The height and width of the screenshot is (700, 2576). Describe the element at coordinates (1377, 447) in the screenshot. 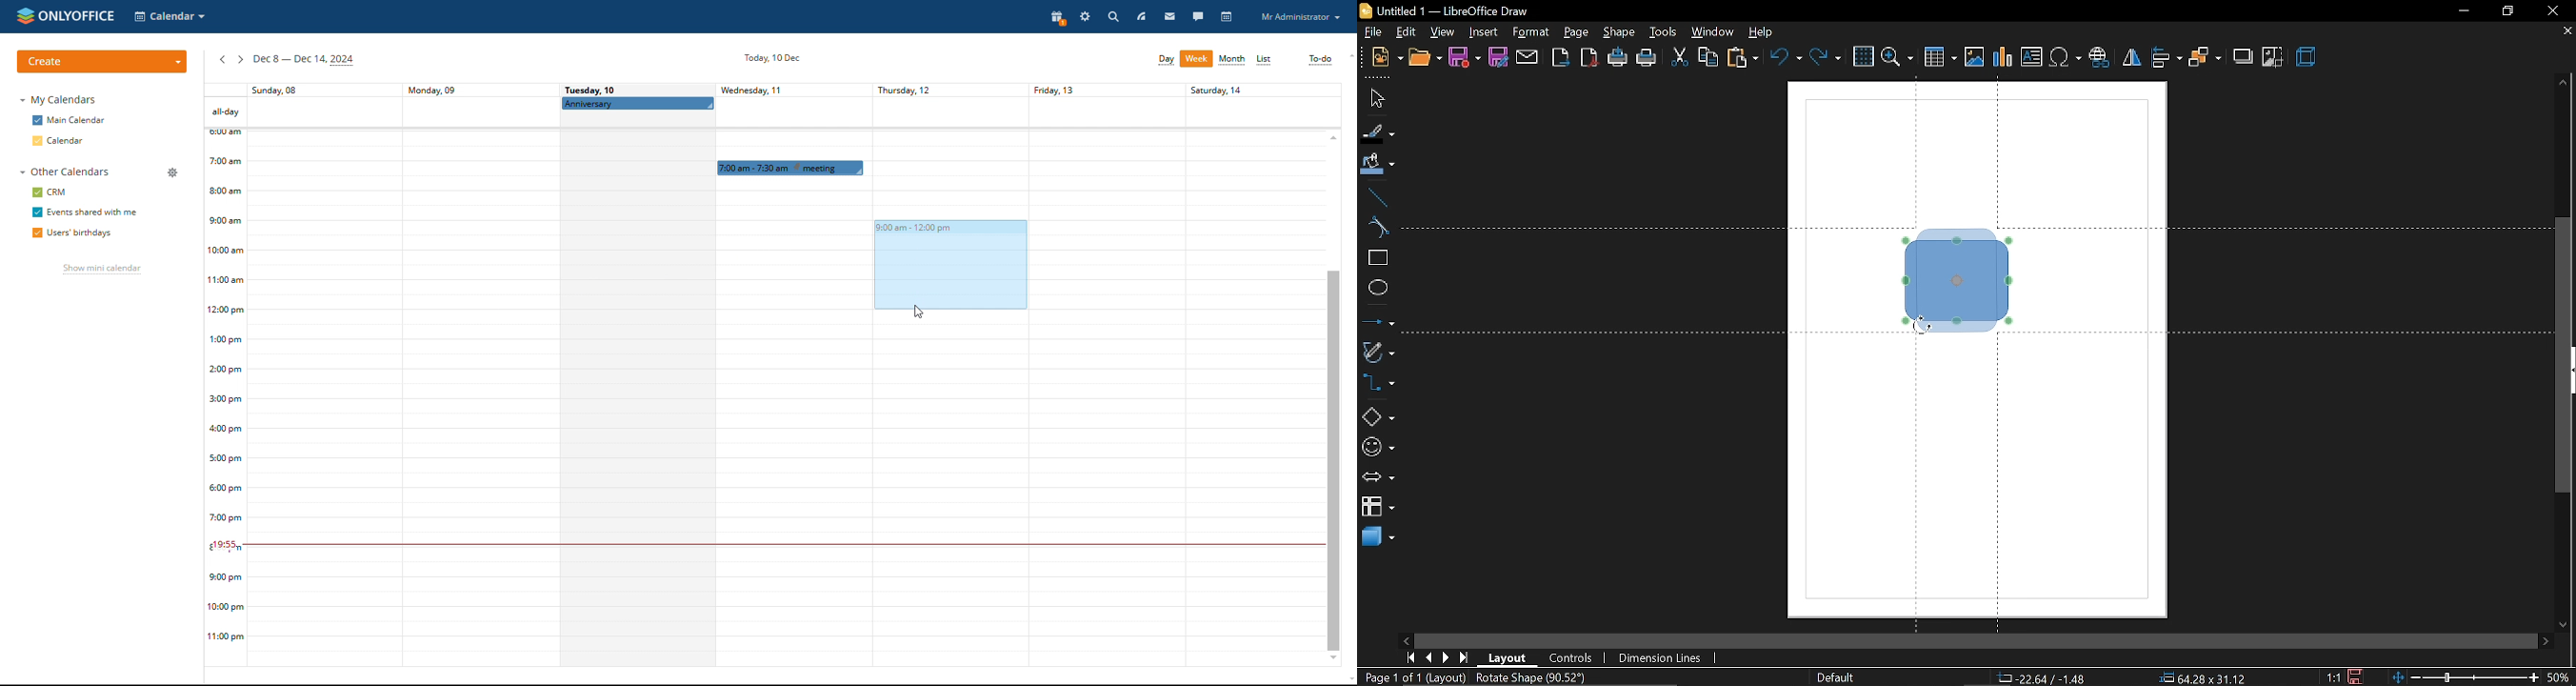

I see `symbol shapes` at that location.